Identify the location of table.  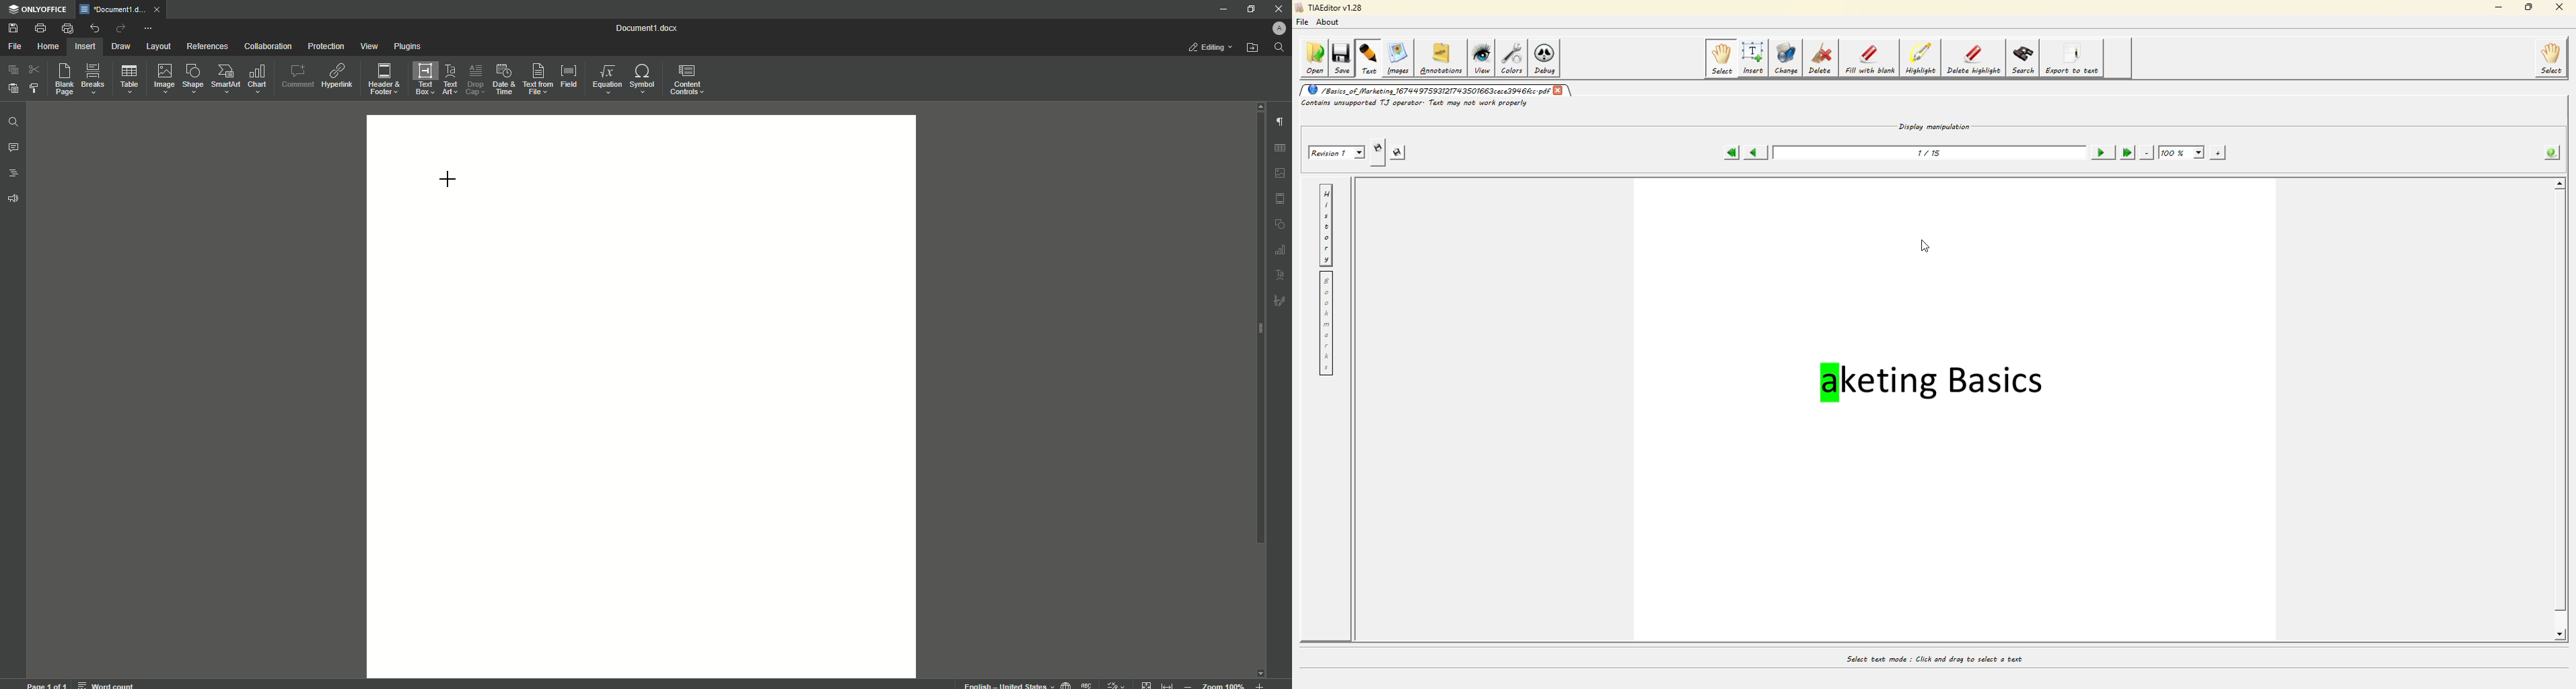
(1282, 146).